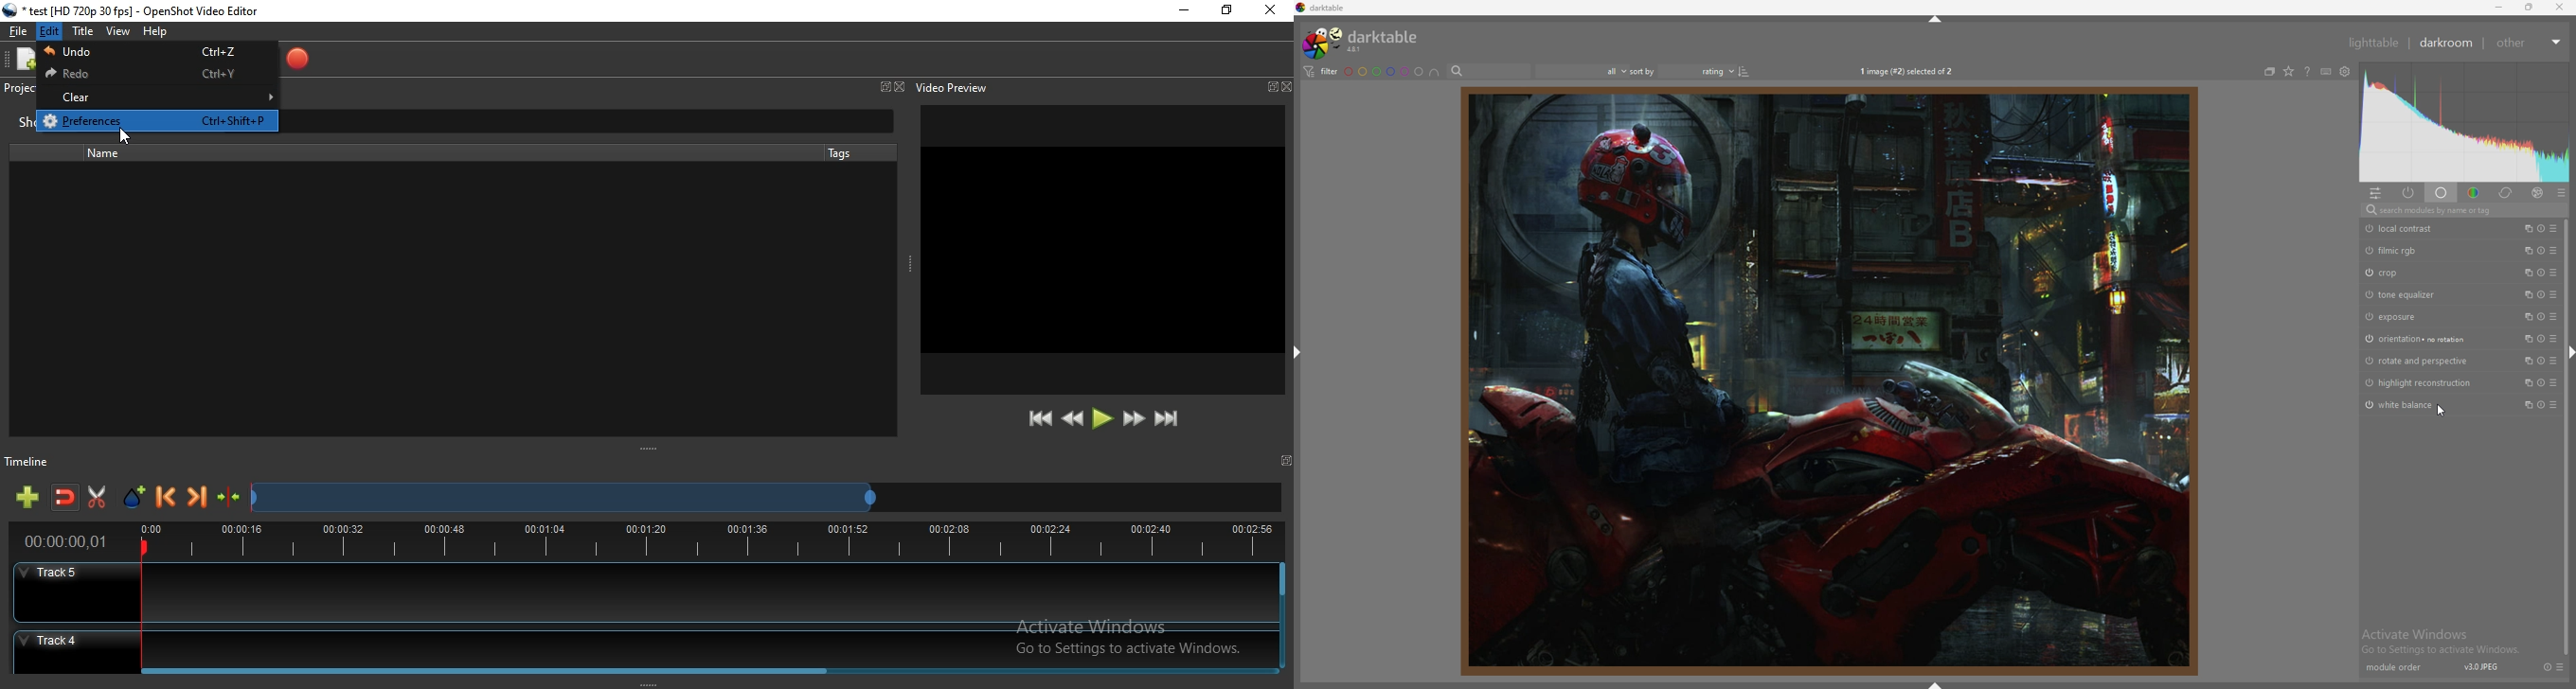 The height and width of the screenshot is (700, 2576). Describe the element at coordinates (2528, 250) in the screenshot. I see `multiple instances action` at that location.